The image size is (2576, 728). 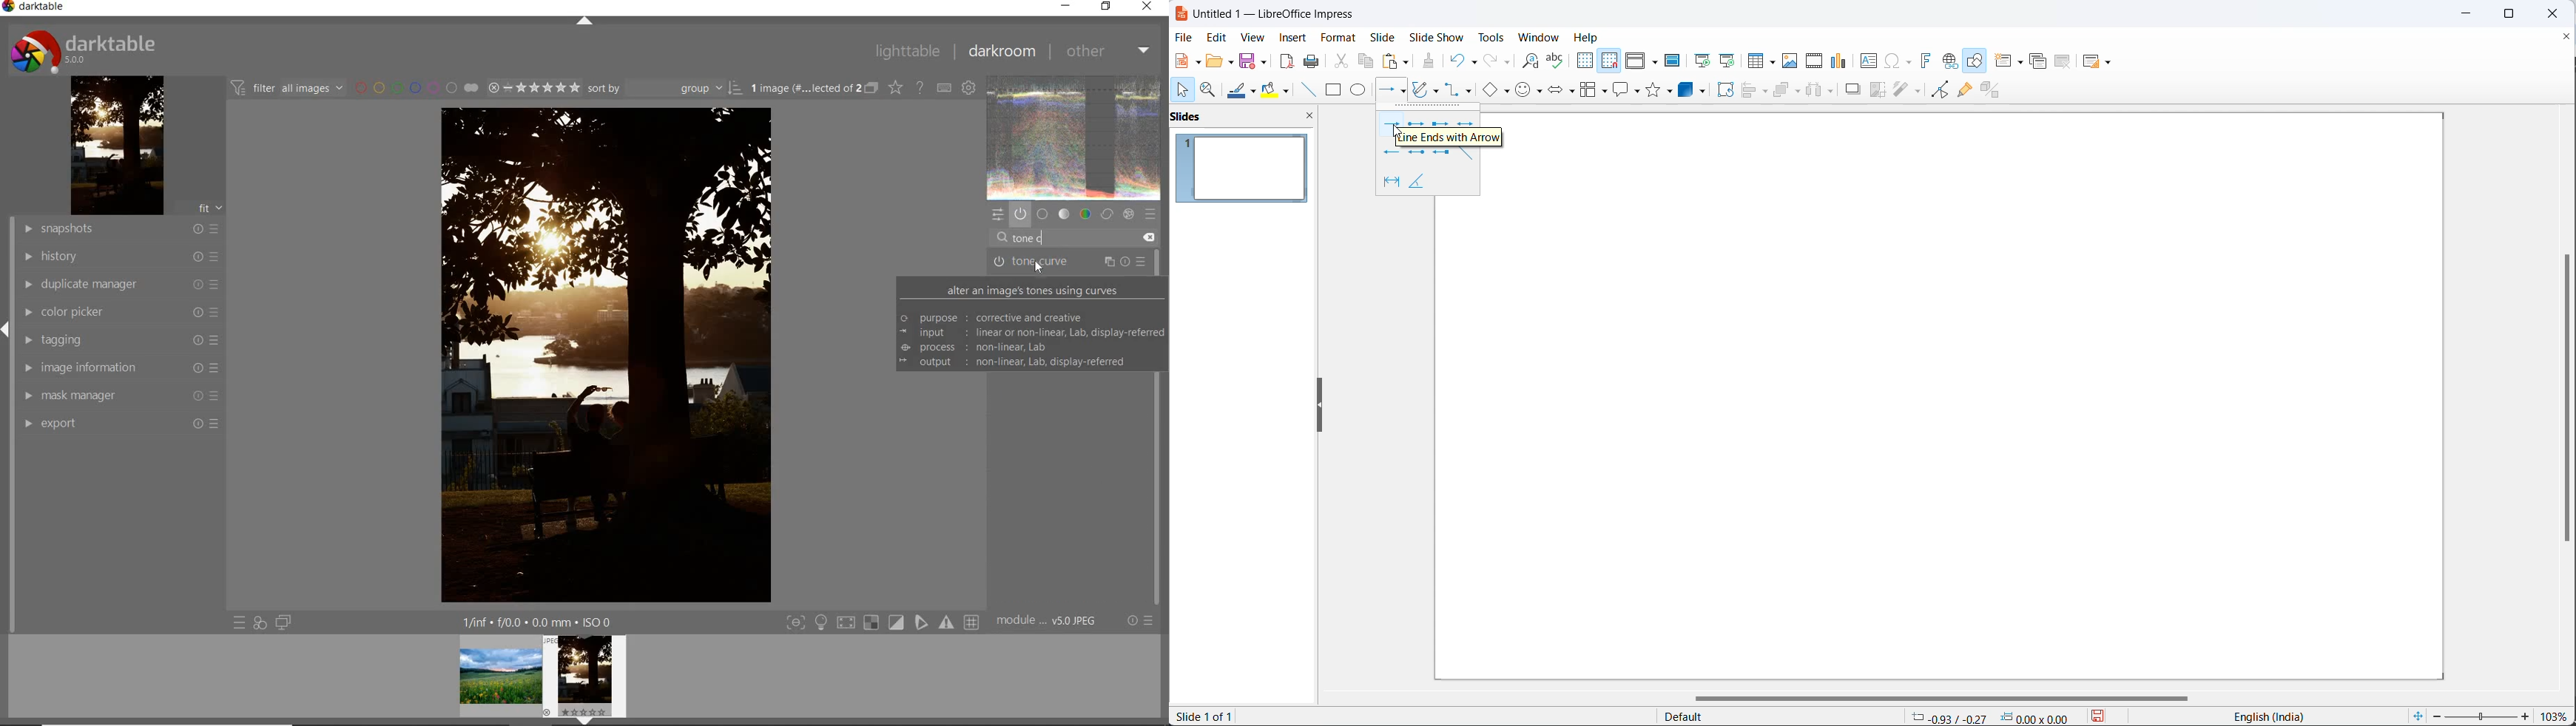 What do you see at coordinates (1021, 213) in the screenshot?
I see `show only active modules` at bounding box center [1021, 213].